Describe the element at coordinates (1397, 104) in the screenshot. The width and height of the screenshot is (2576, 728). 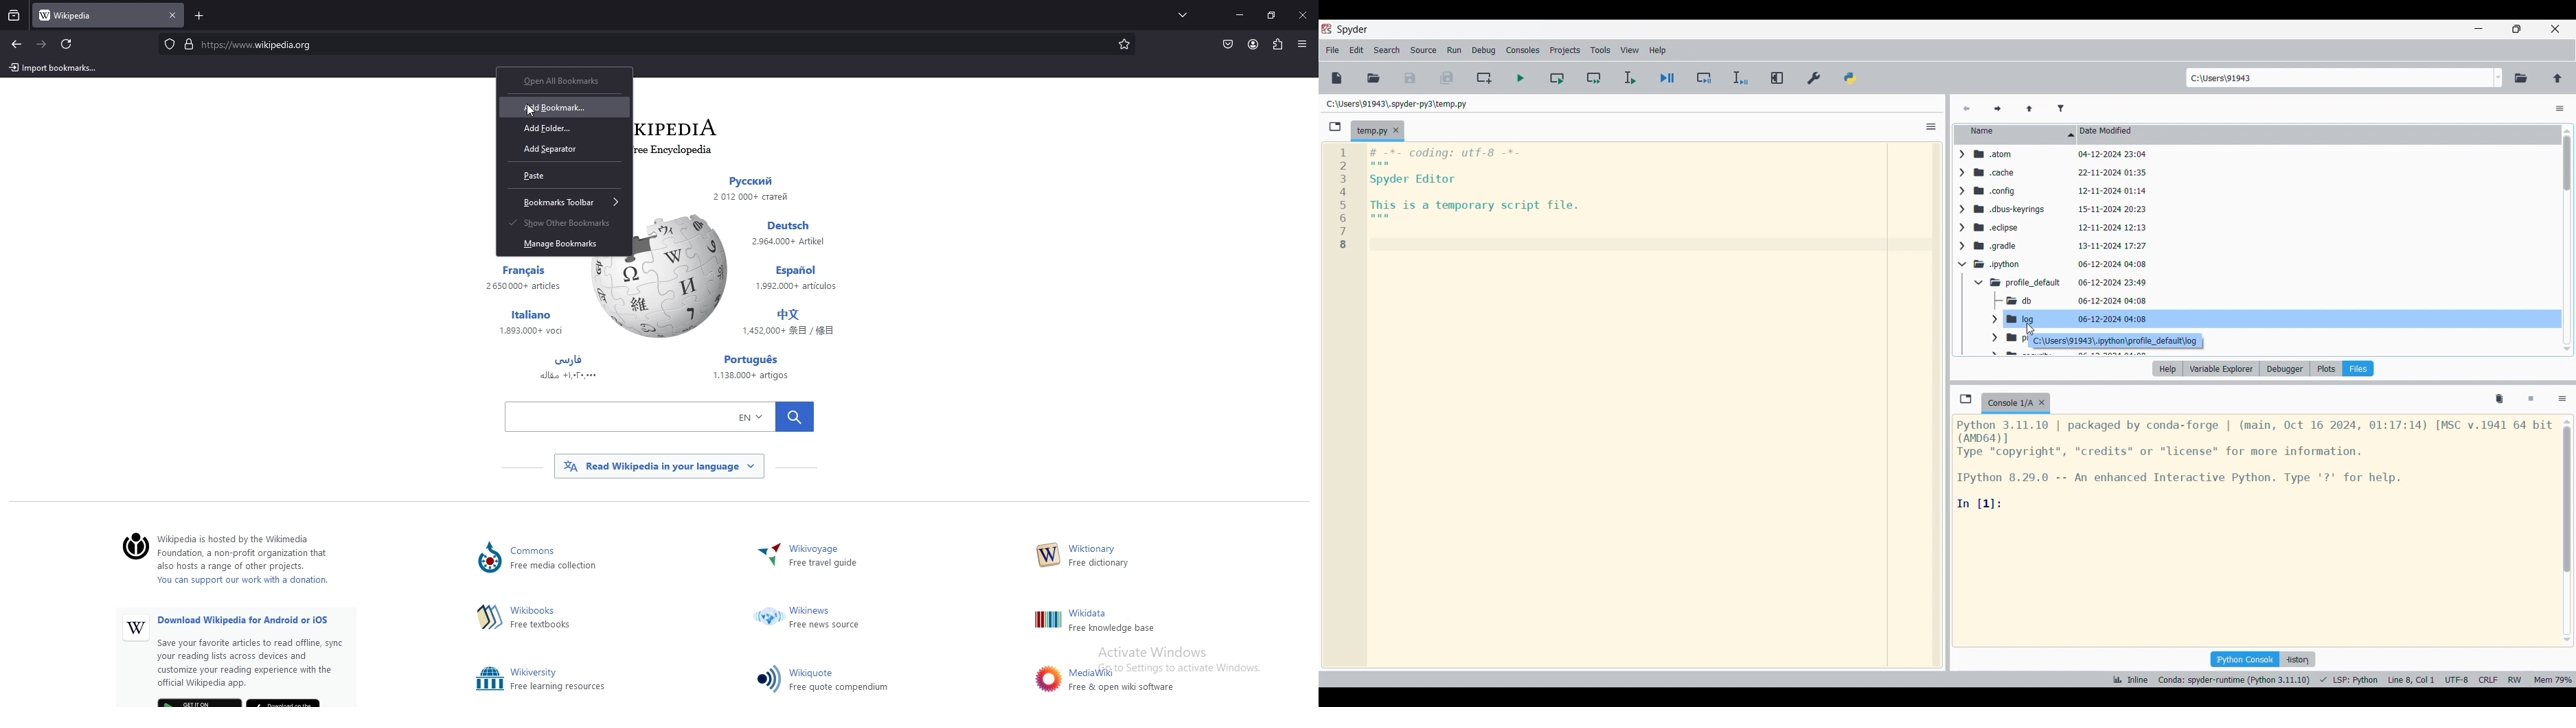
I see `File location` at that location.